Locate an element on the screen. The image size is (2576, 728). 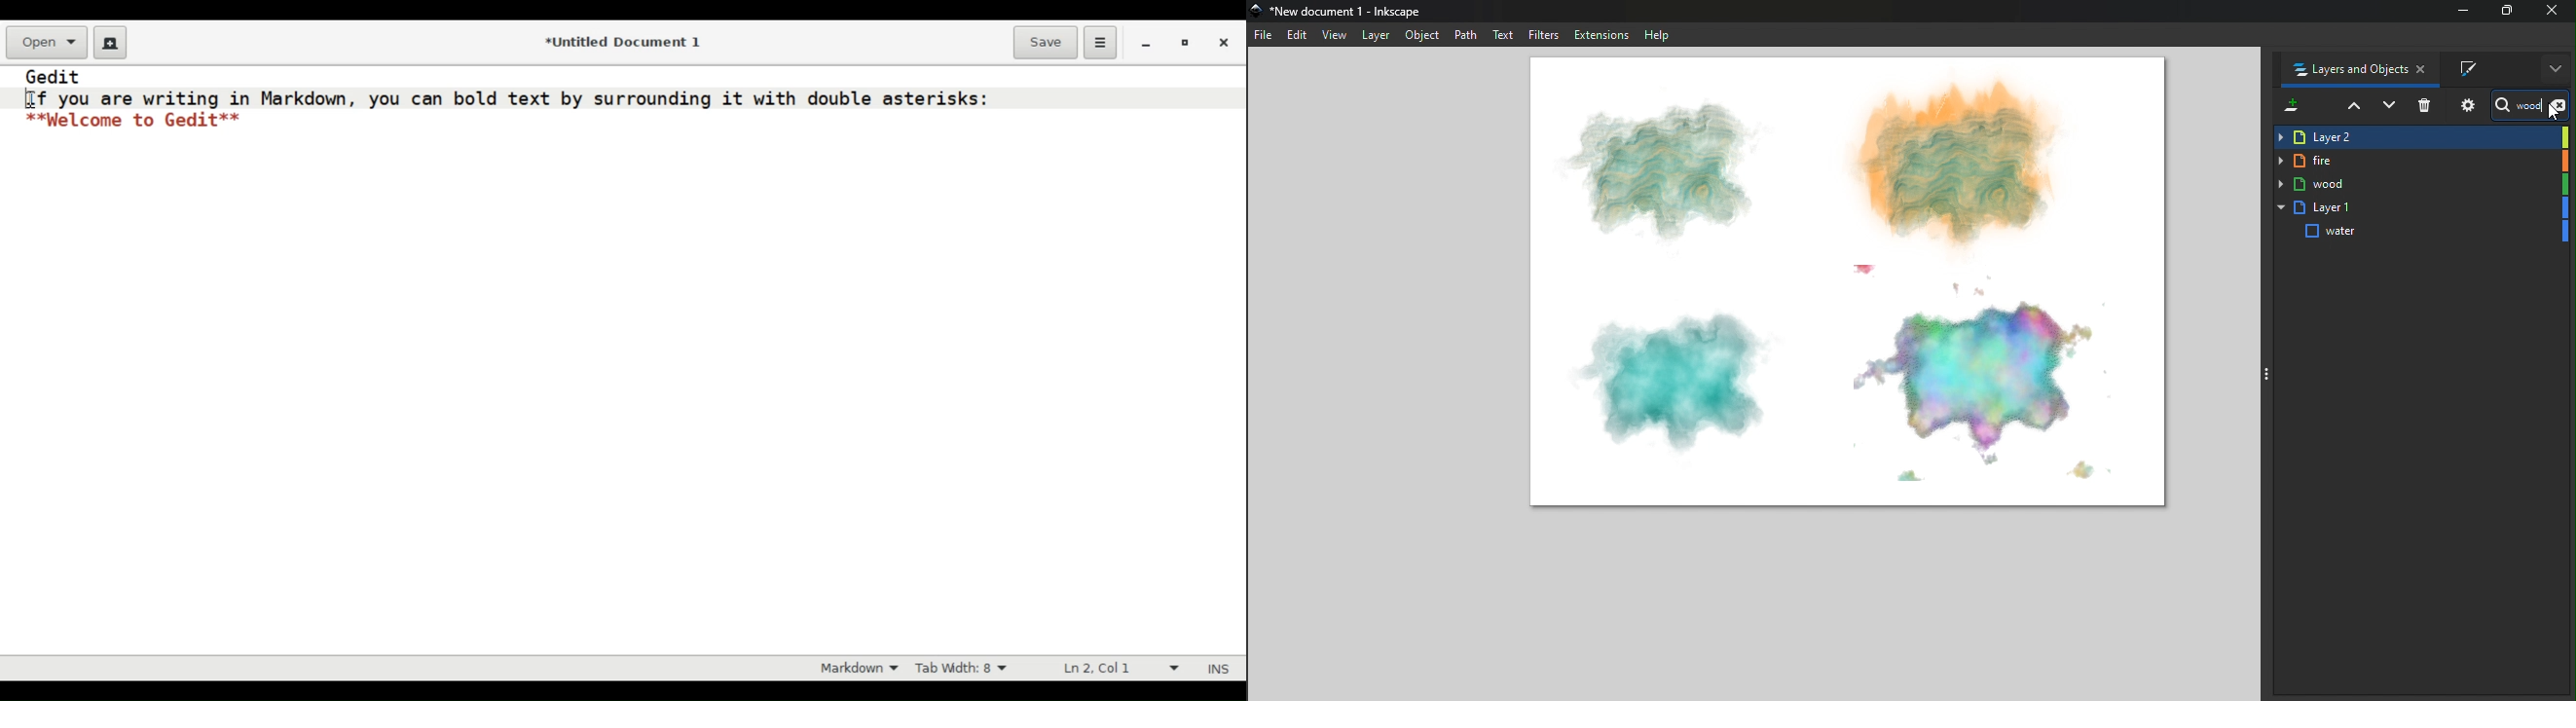
Save is located at coordinates (1045, 41).